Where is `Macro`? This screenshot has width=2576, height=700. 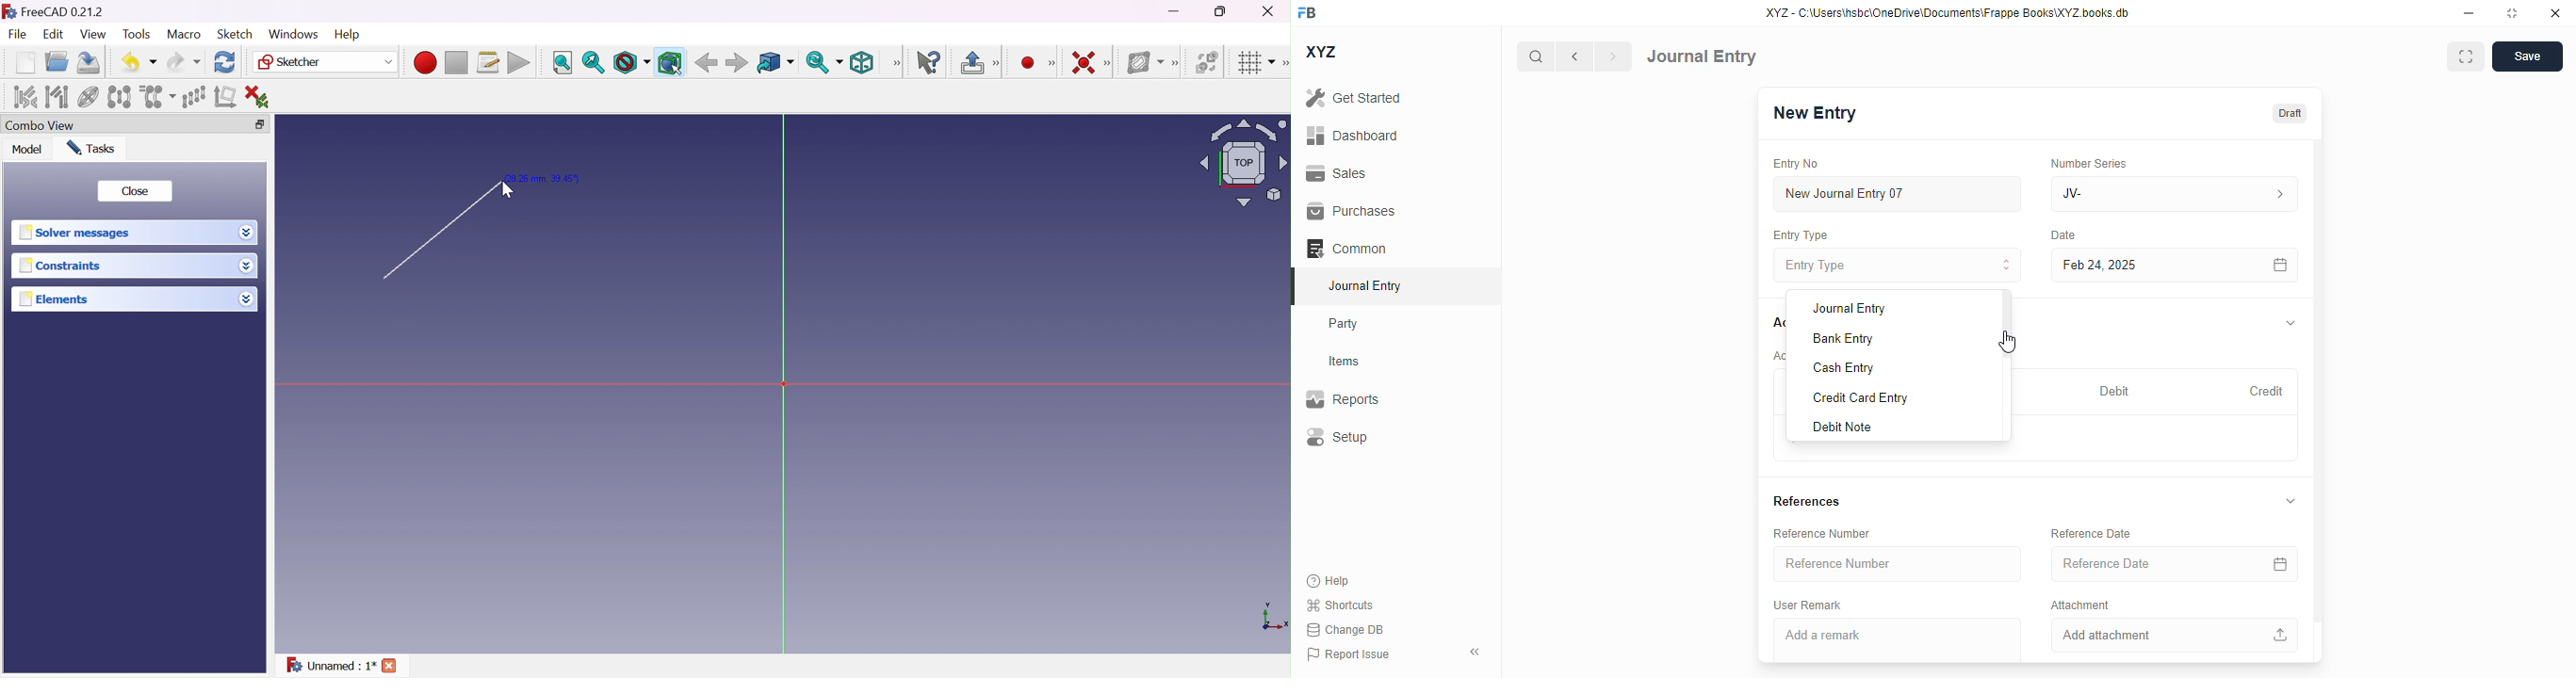 Macro is located at coordinates (183, 34).